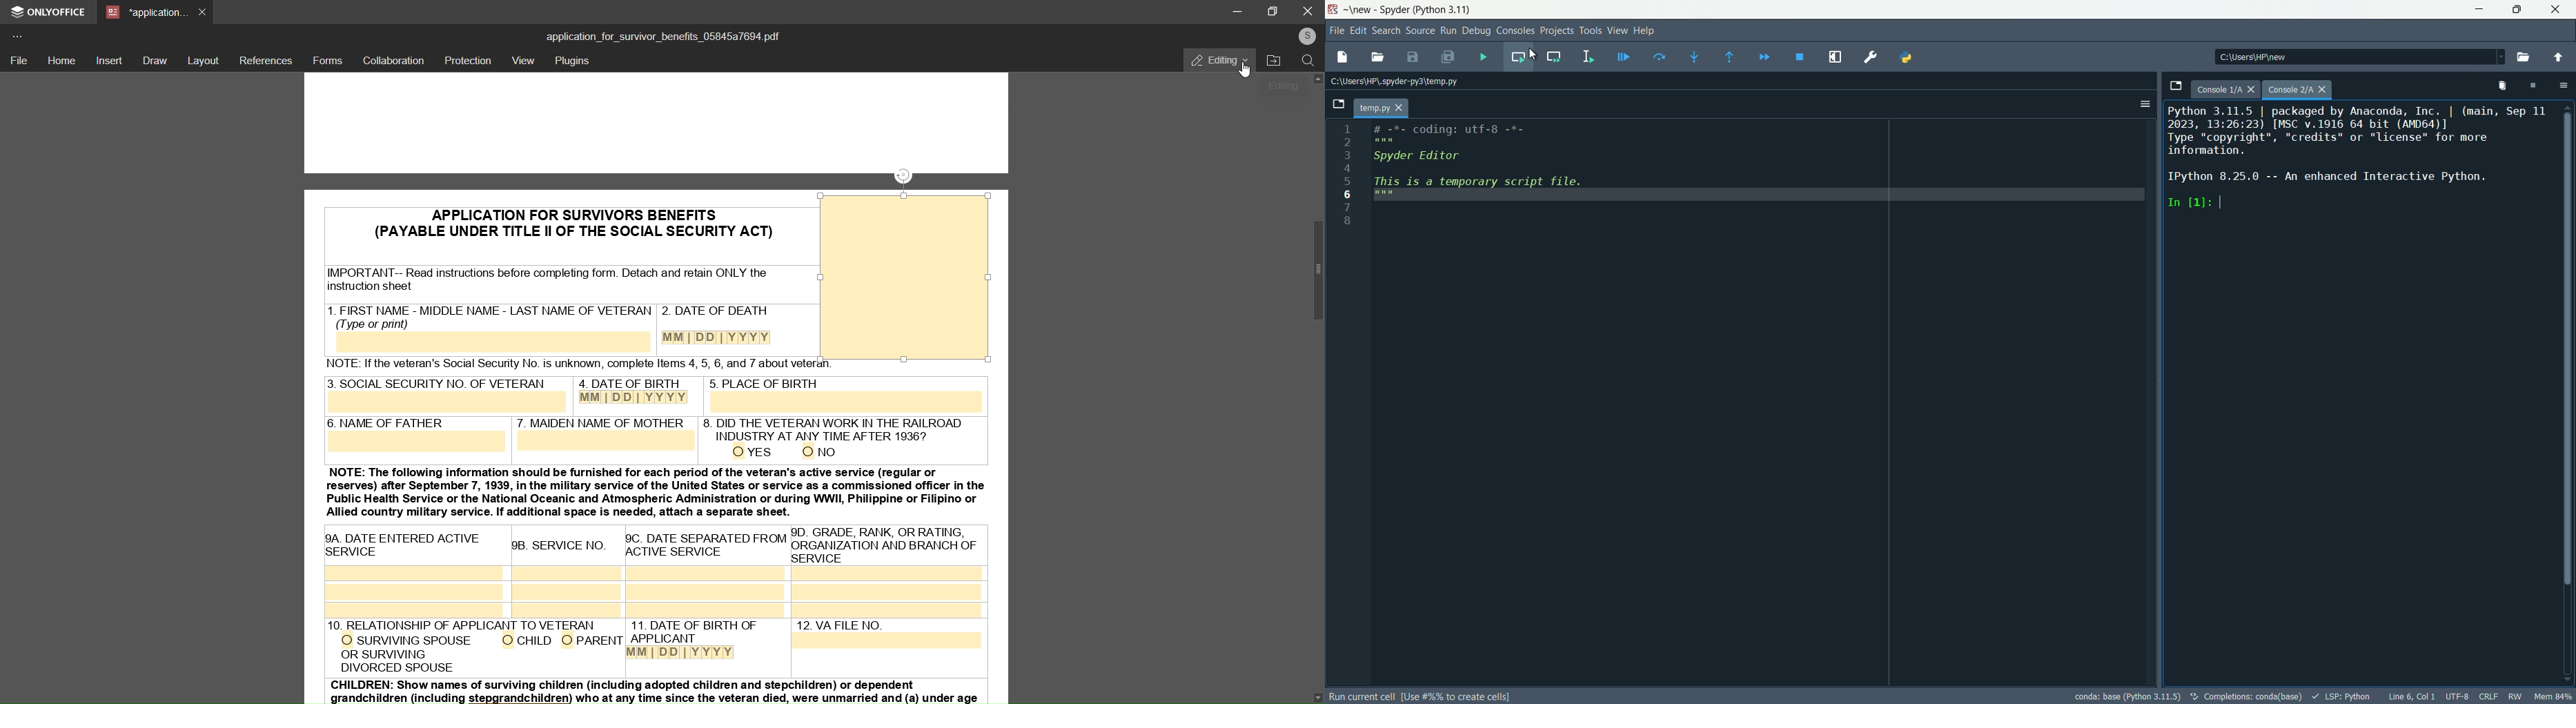  Describe the element at coordinates (2144, 105) in the screenshot. I see `options` at that location.